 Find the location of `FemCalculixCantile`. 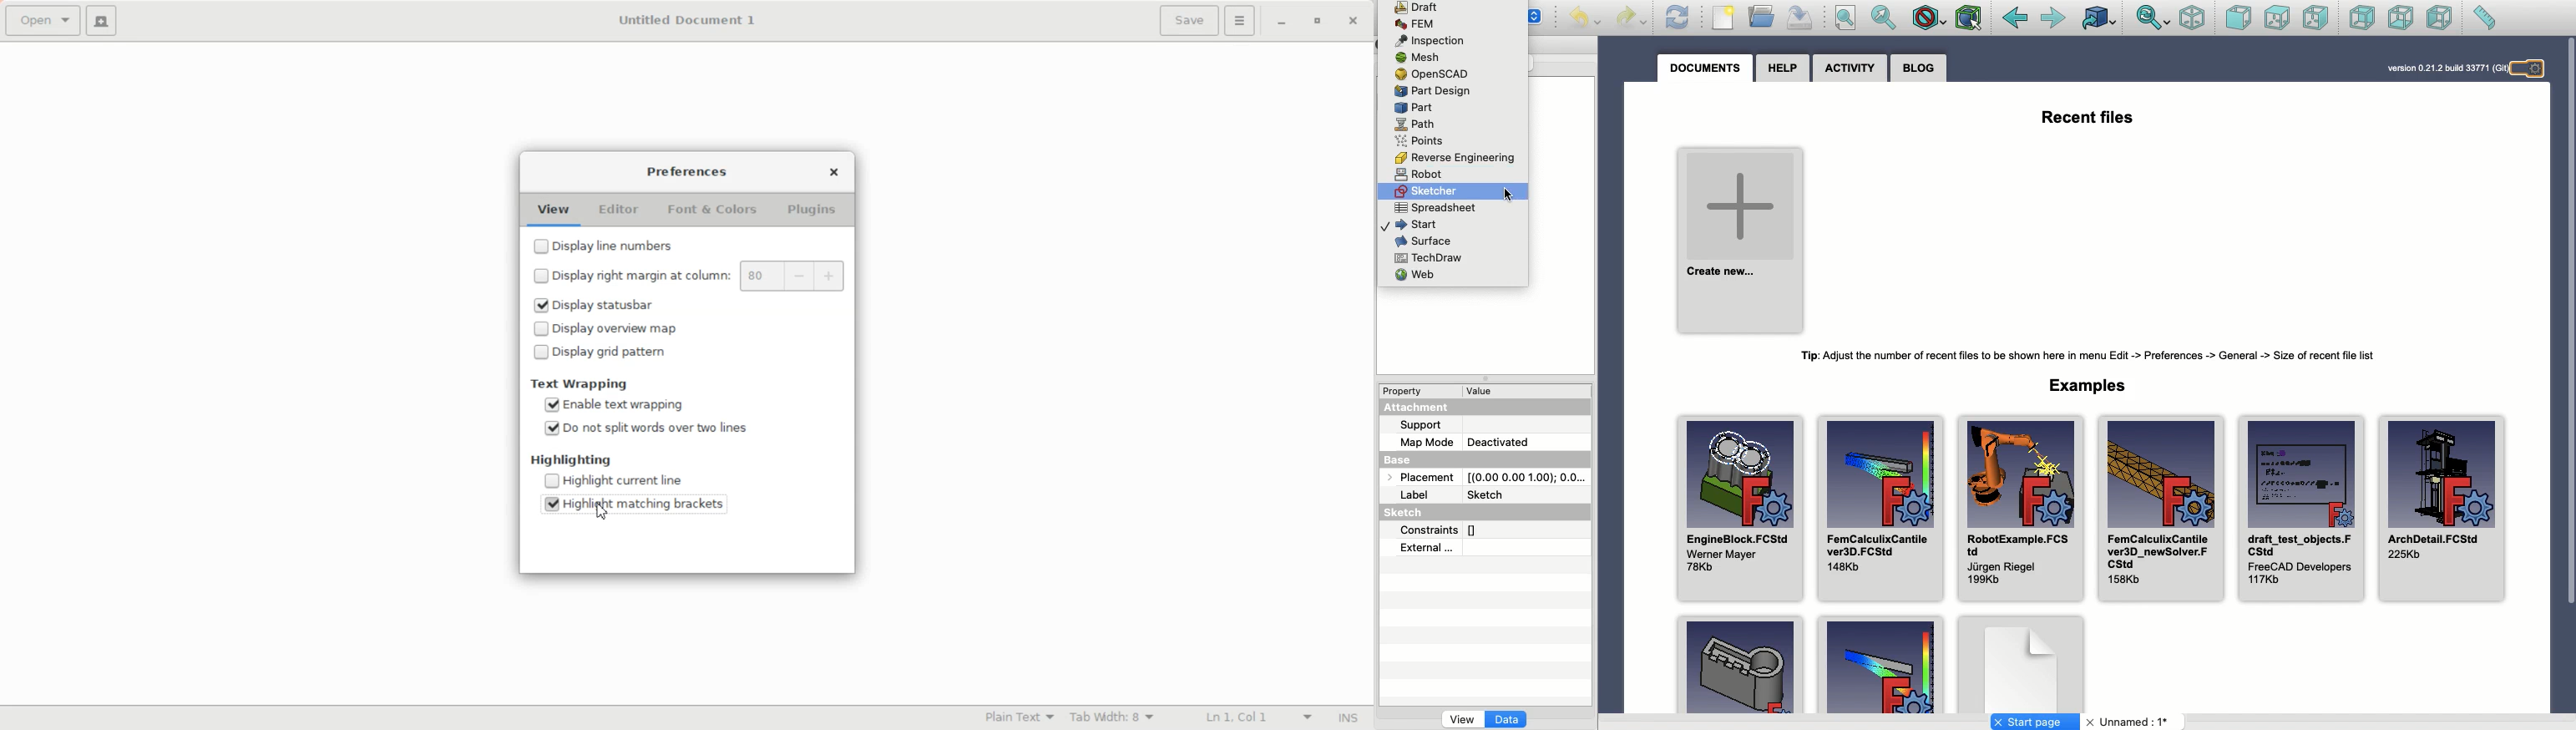

FemCalculixCantile is located at coordinates (1881, 509).